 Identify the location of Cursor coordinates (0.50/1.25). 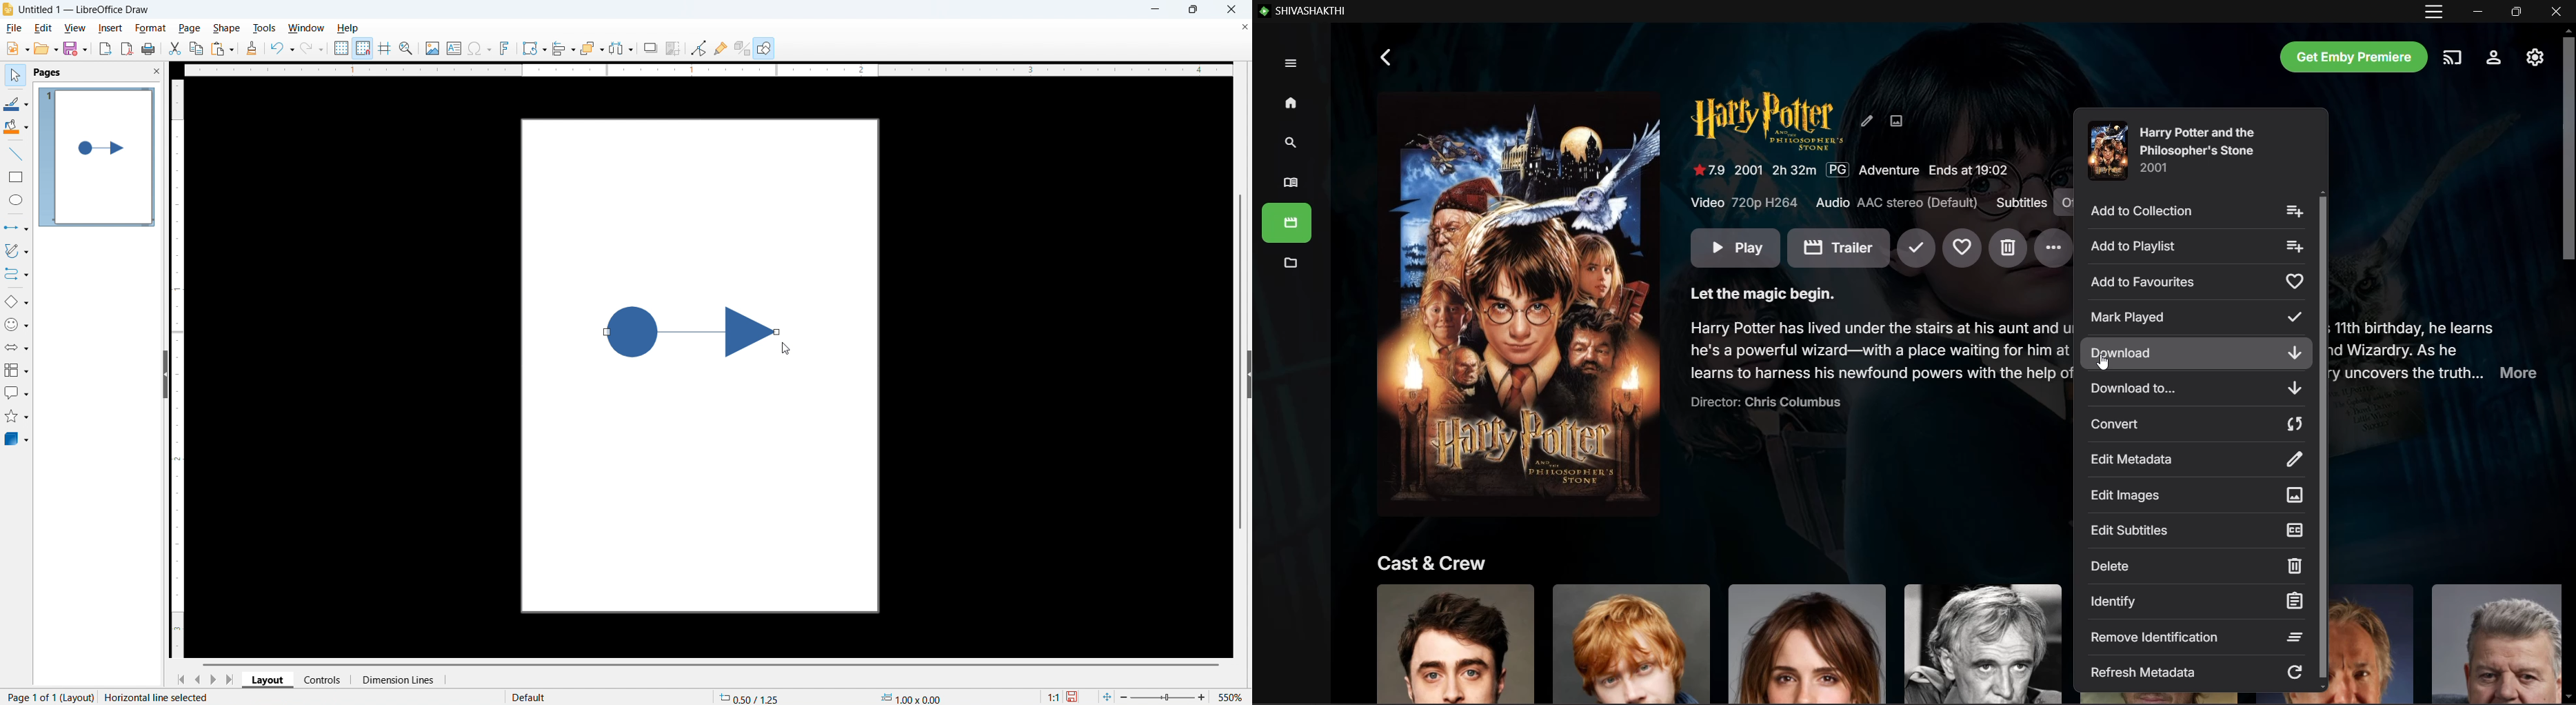
(750, 697).